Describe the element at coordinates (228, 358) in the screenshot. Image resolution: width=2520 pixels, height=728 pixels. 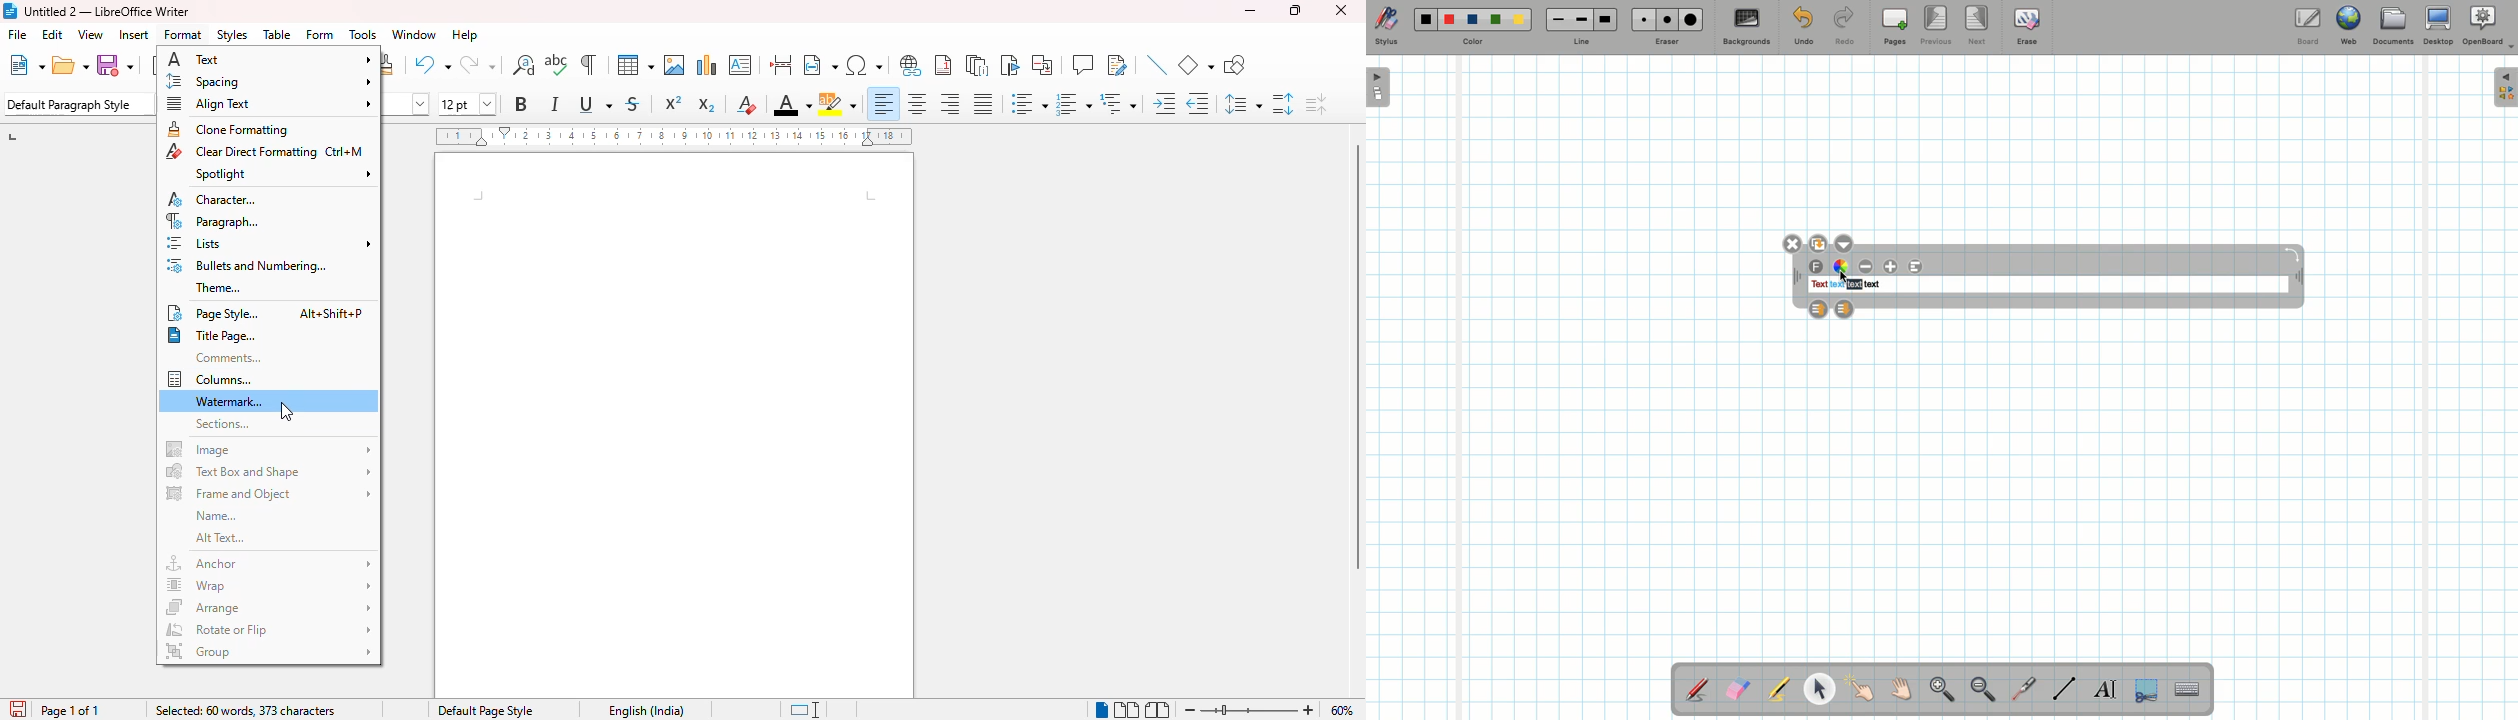
I see `comments` at that location.